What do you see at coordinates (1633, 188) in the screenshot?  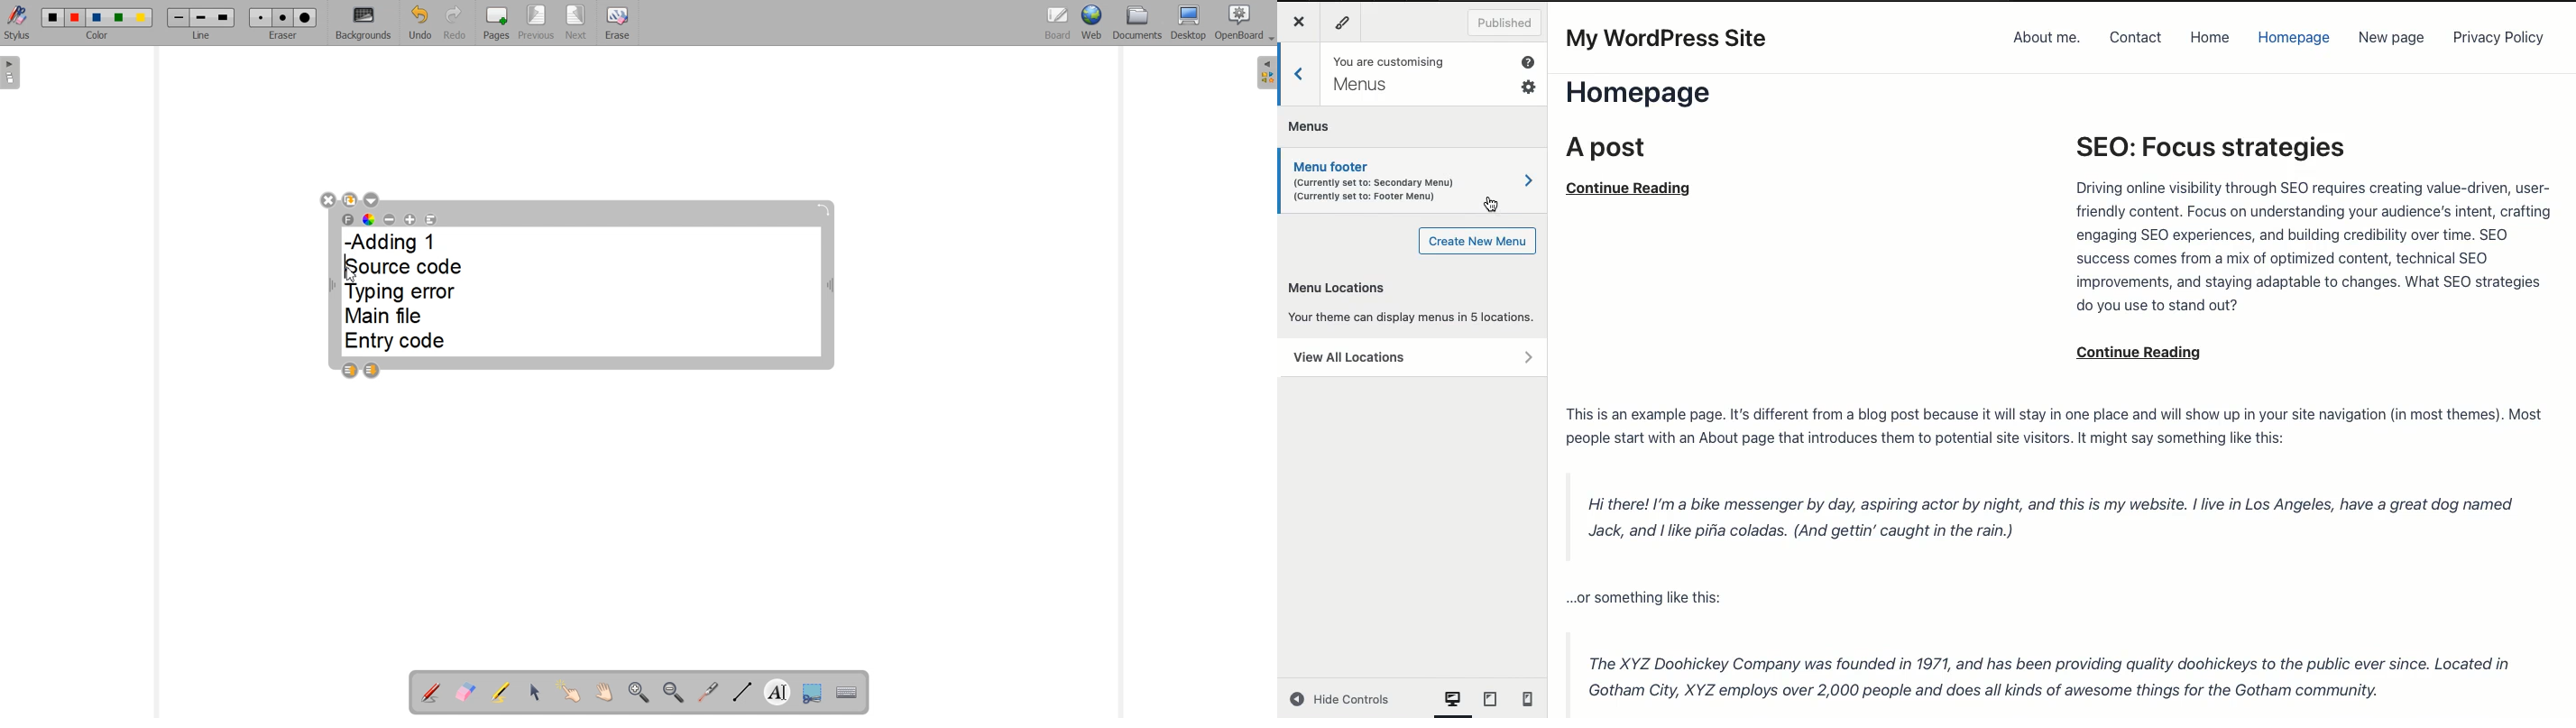 I see `continue` at bounding box center [1633, 188].